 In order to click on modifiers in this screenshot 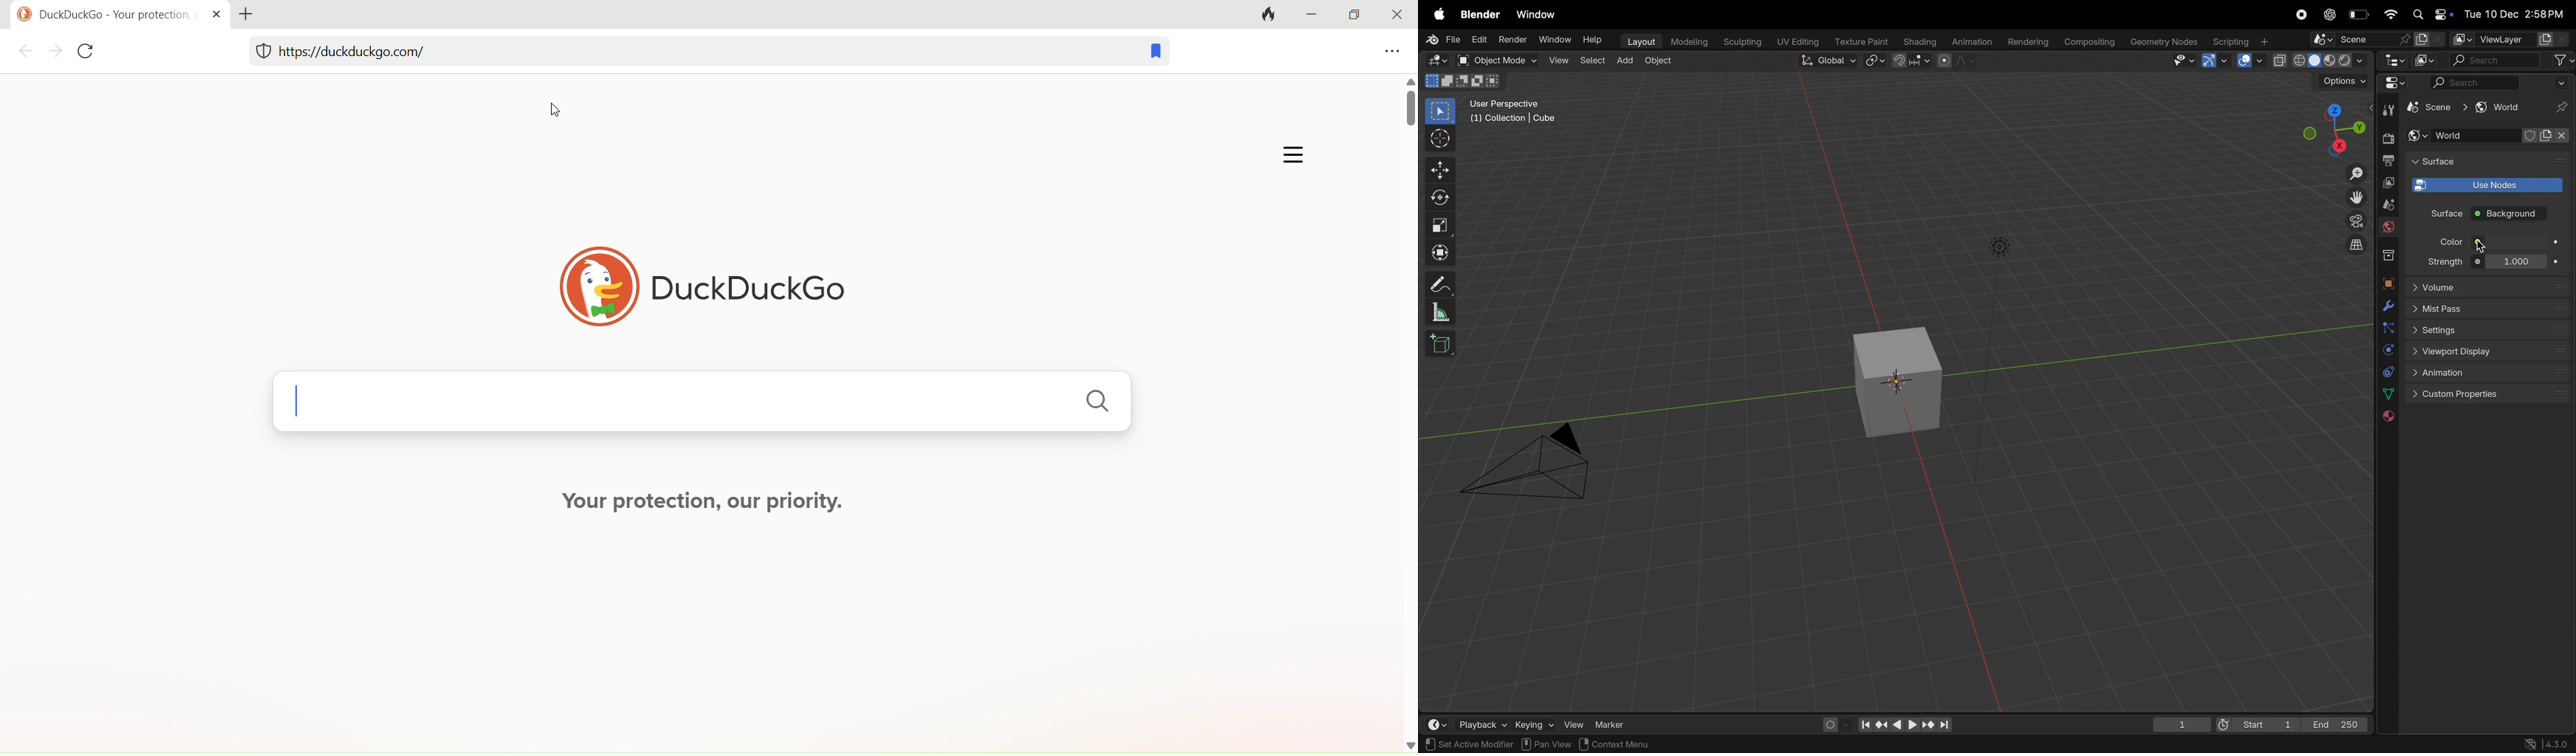, I will do `click(2388, 306)`.